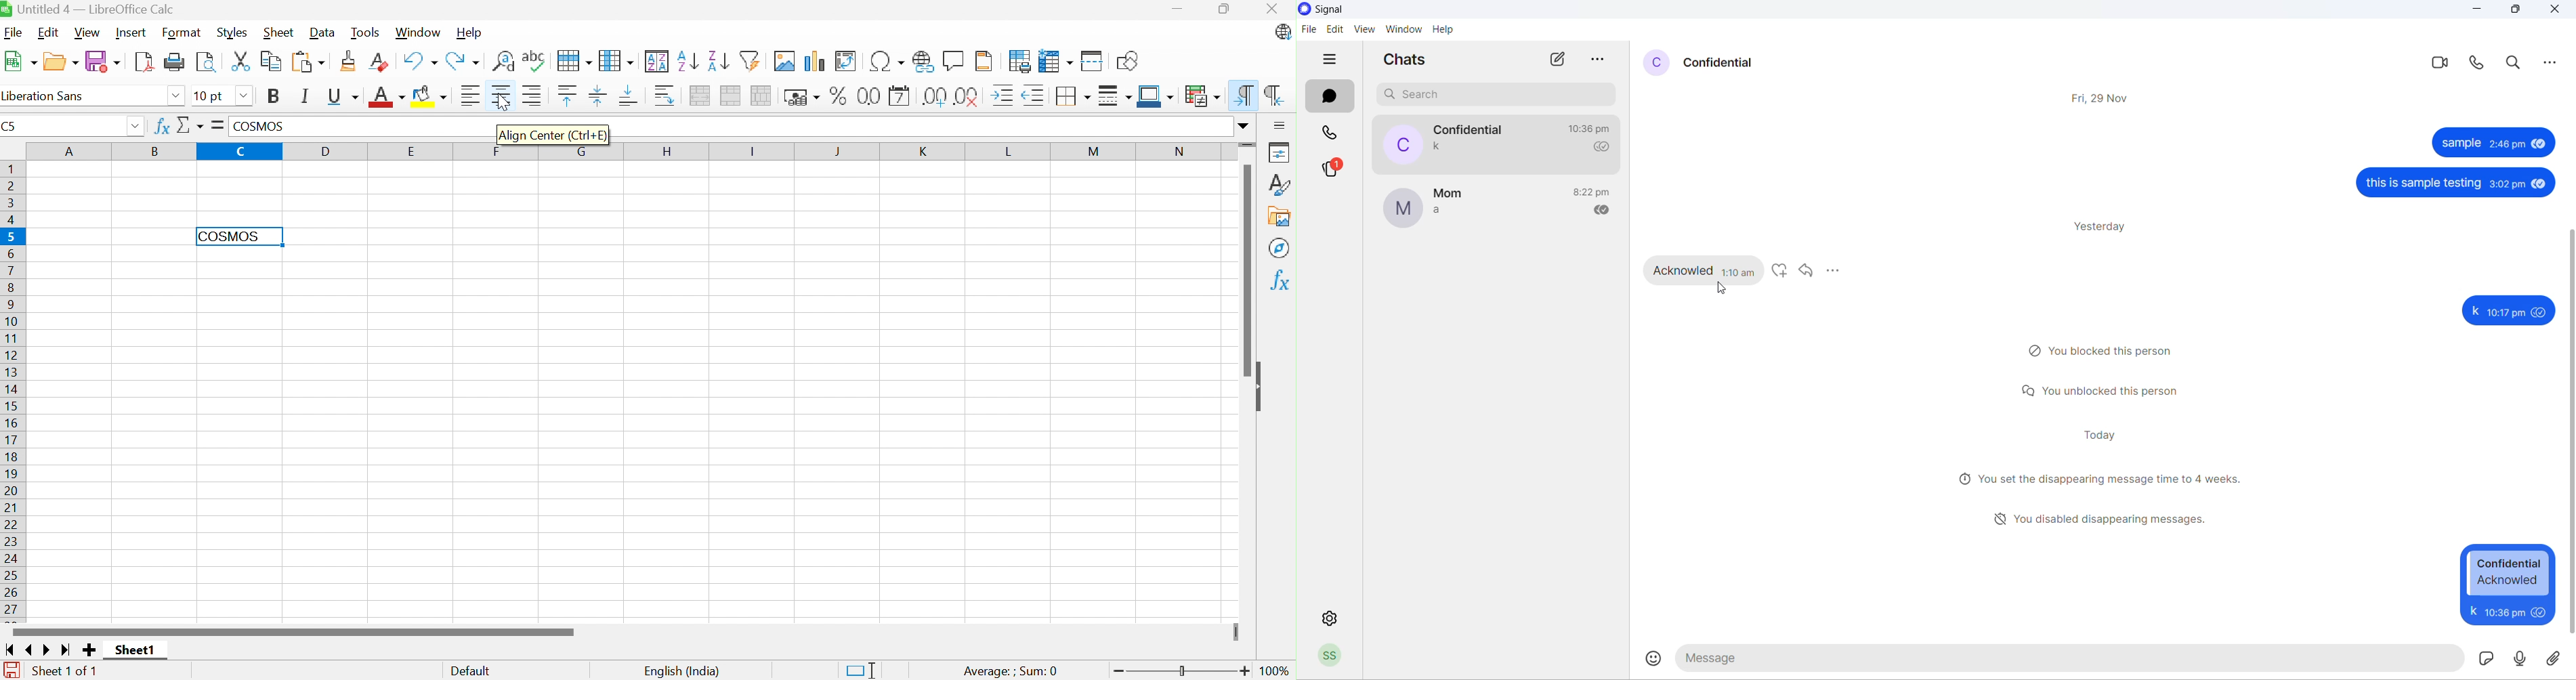 Image resolution: width=2576 pixels, height=700 pixels. I want to click on Insert Image, so click(784, 61).